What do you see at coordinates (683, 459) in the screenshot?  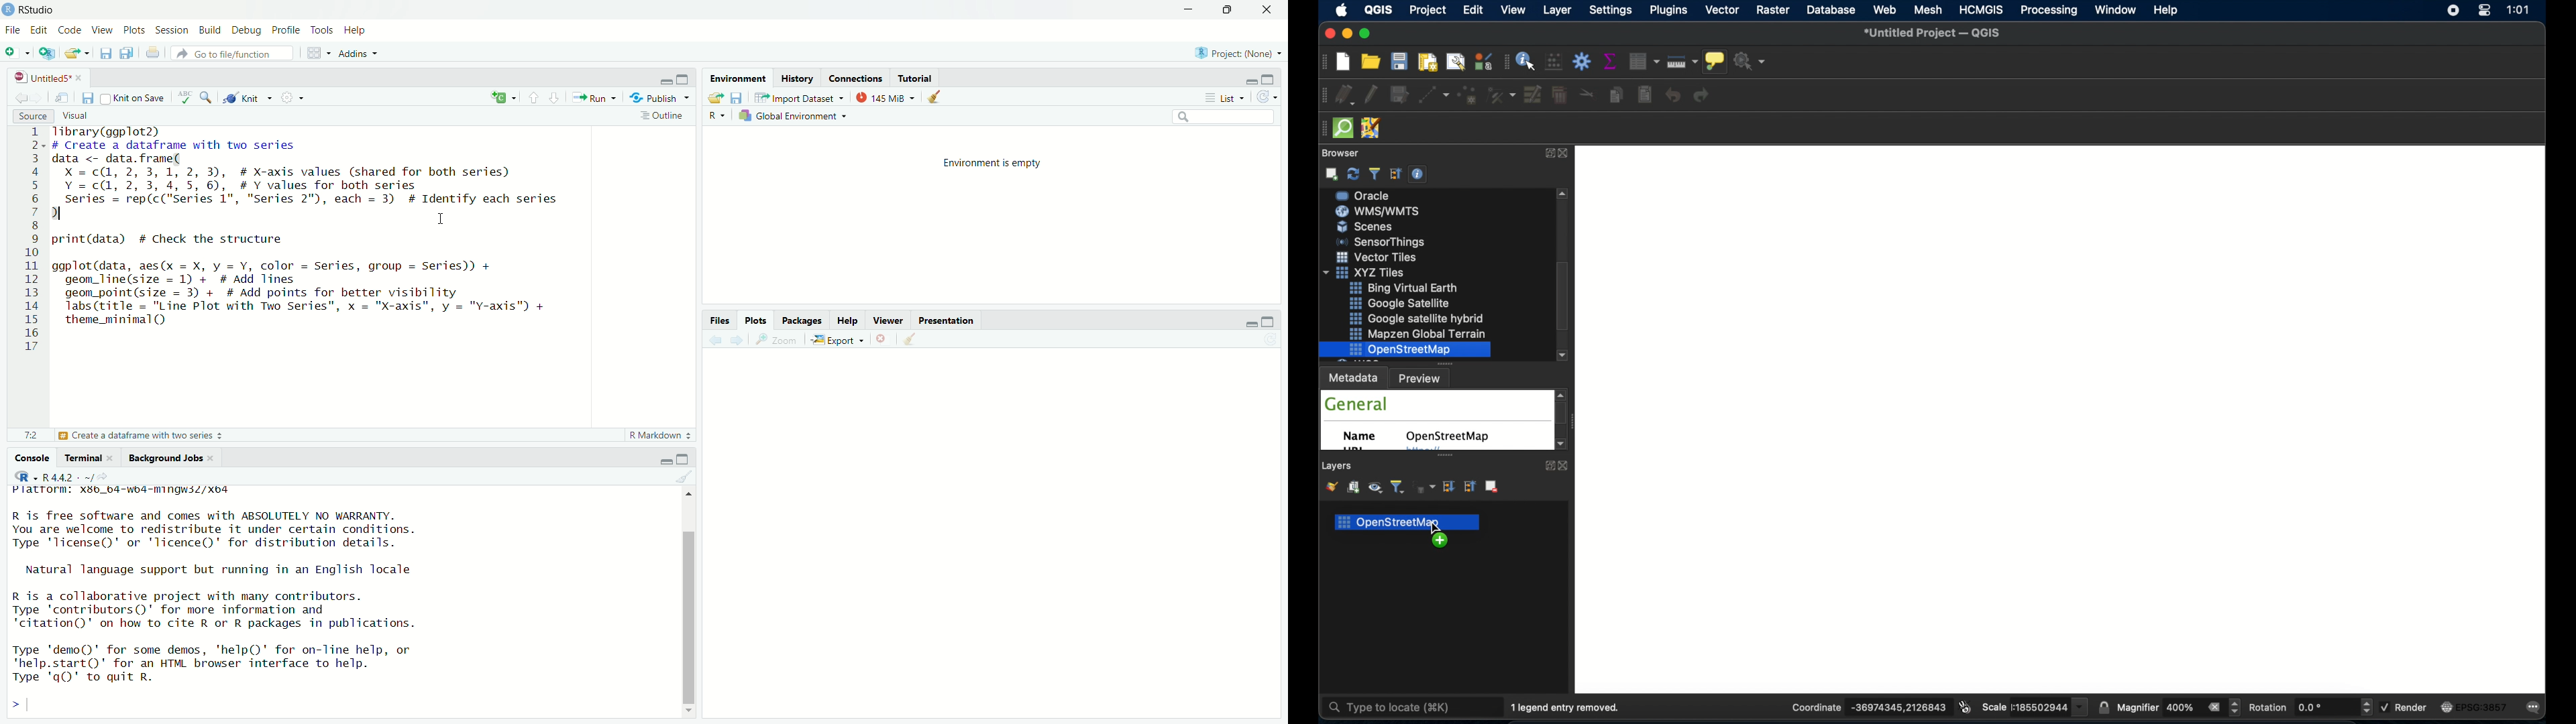 I see `Maximize` at bounding box center [683, 459].